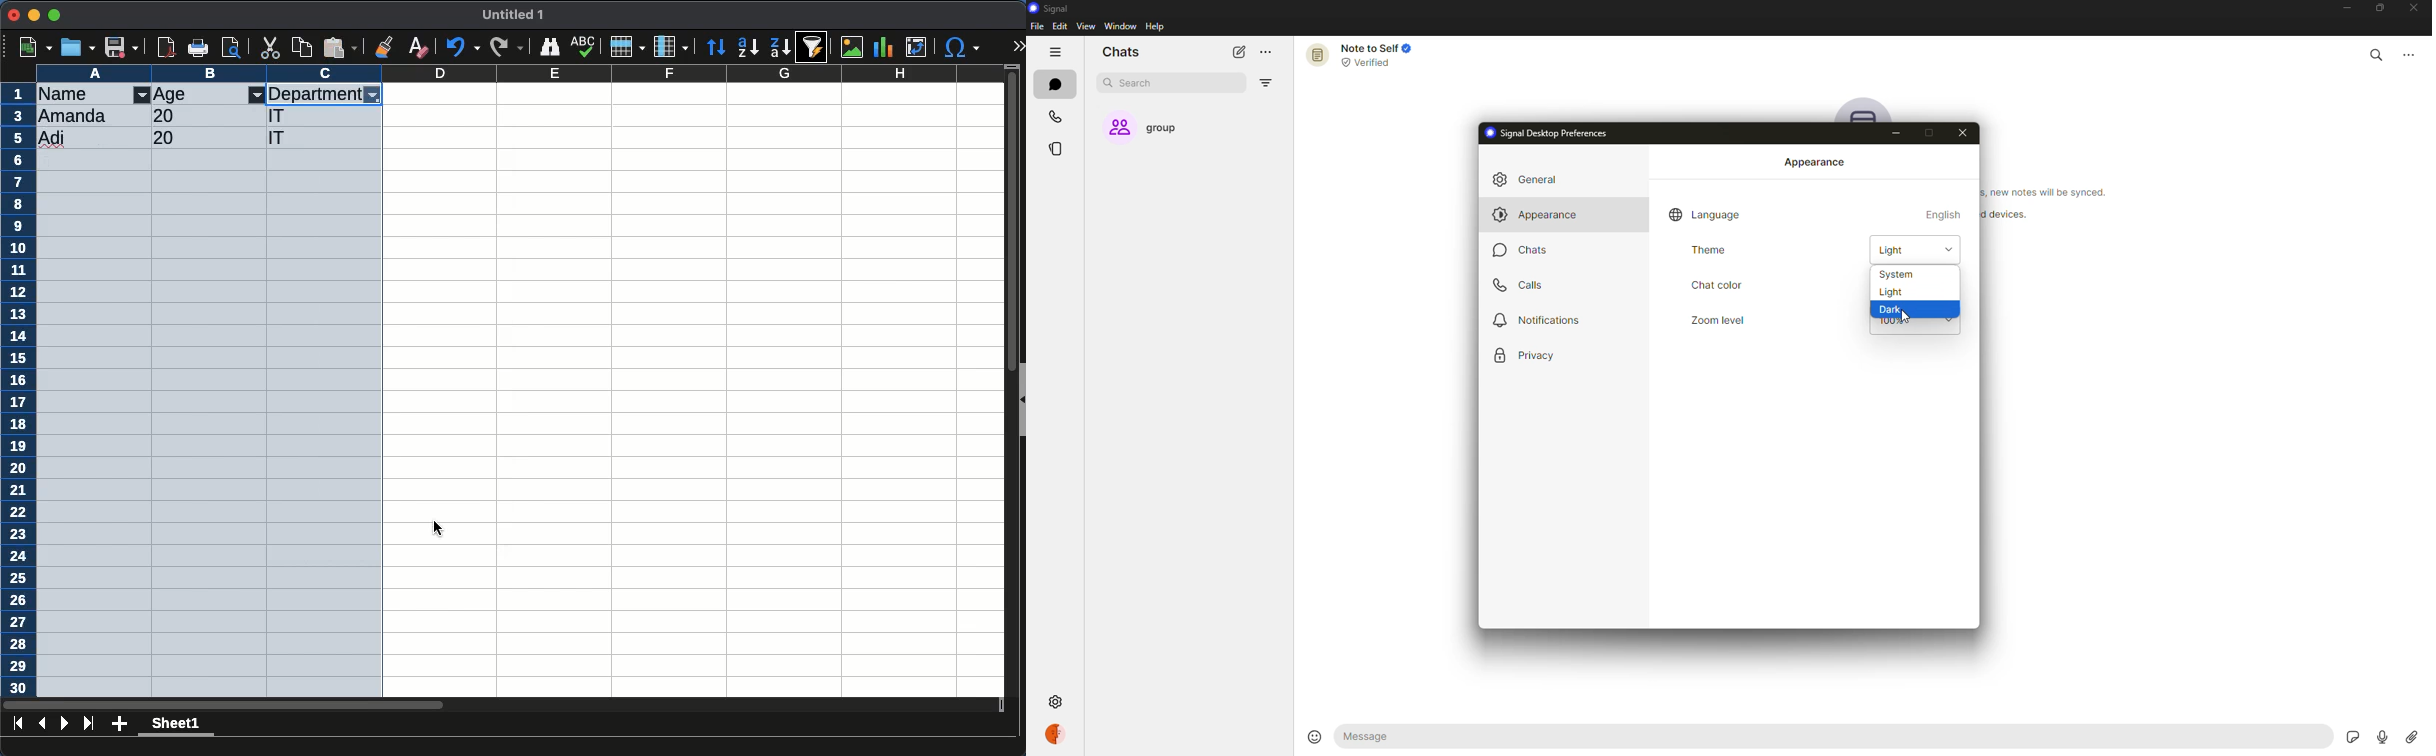 The image size is (2436, 756). I want to click on close, so click(1964, 133).